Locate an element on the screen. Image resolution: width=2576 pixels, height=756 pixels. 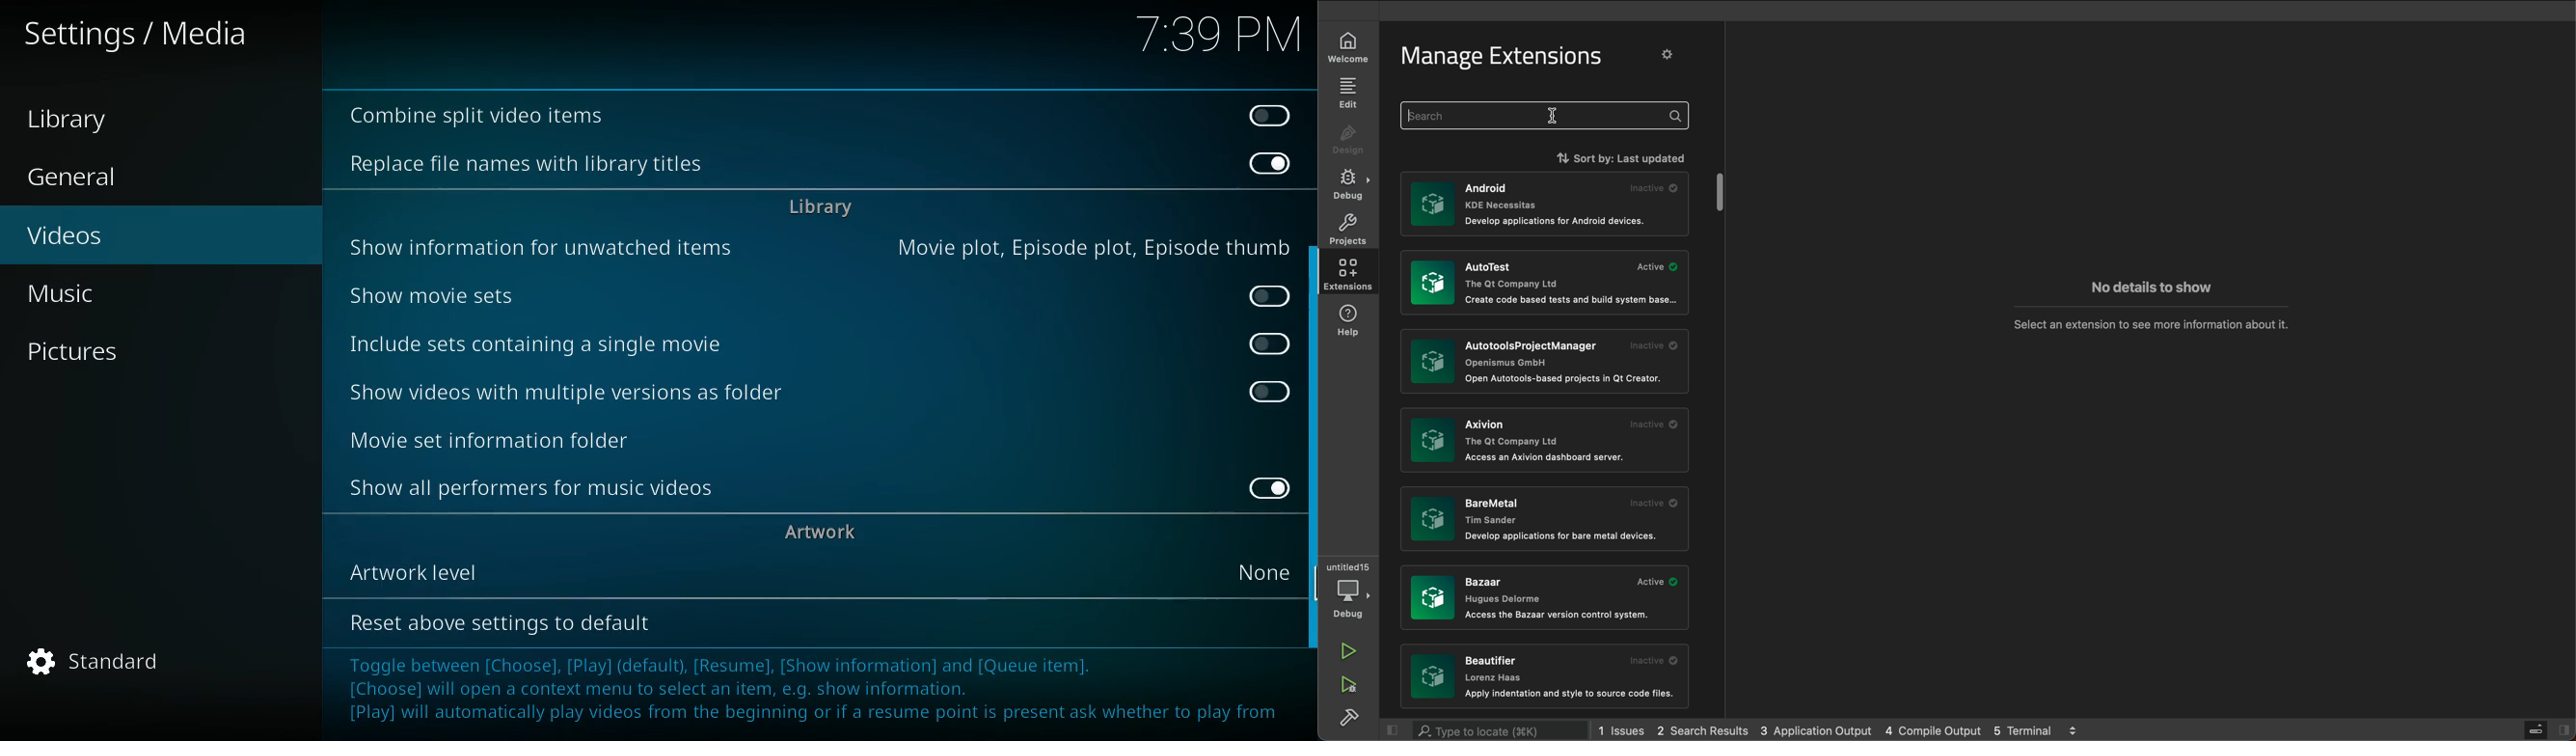
no extension message is located at coordinates (2152, 323).